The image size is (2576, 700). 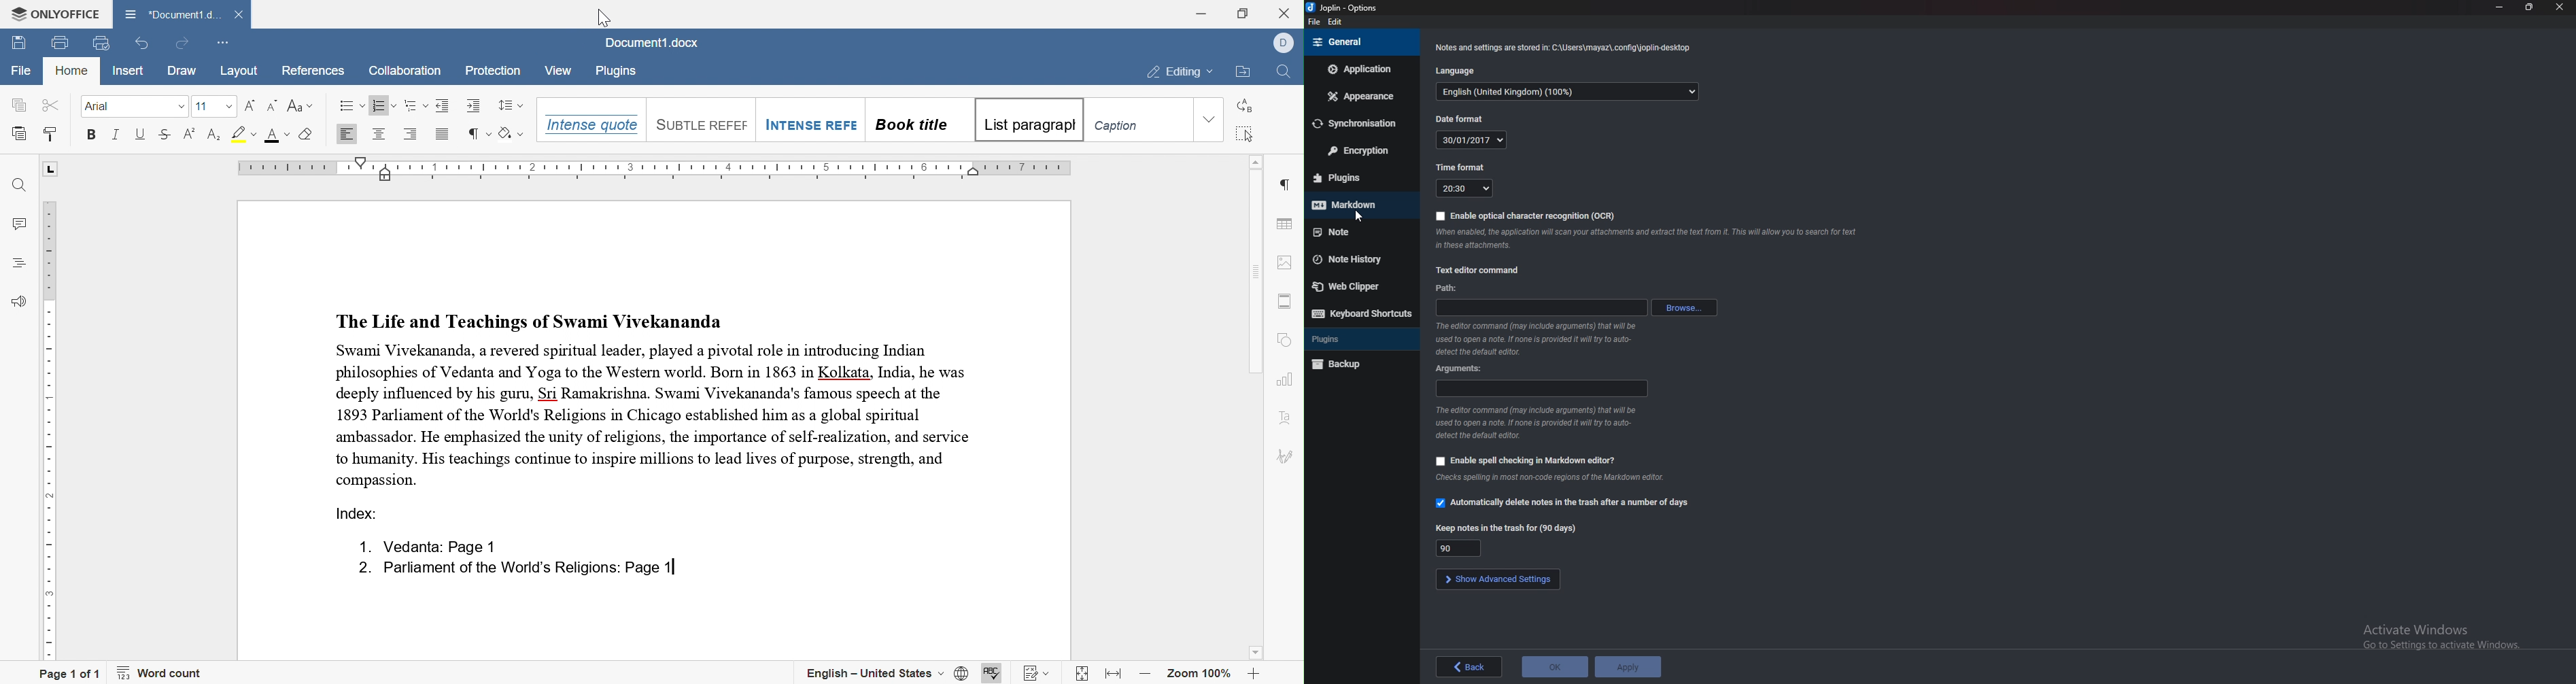 I want to click on ok, so click(x=1553, y=667).